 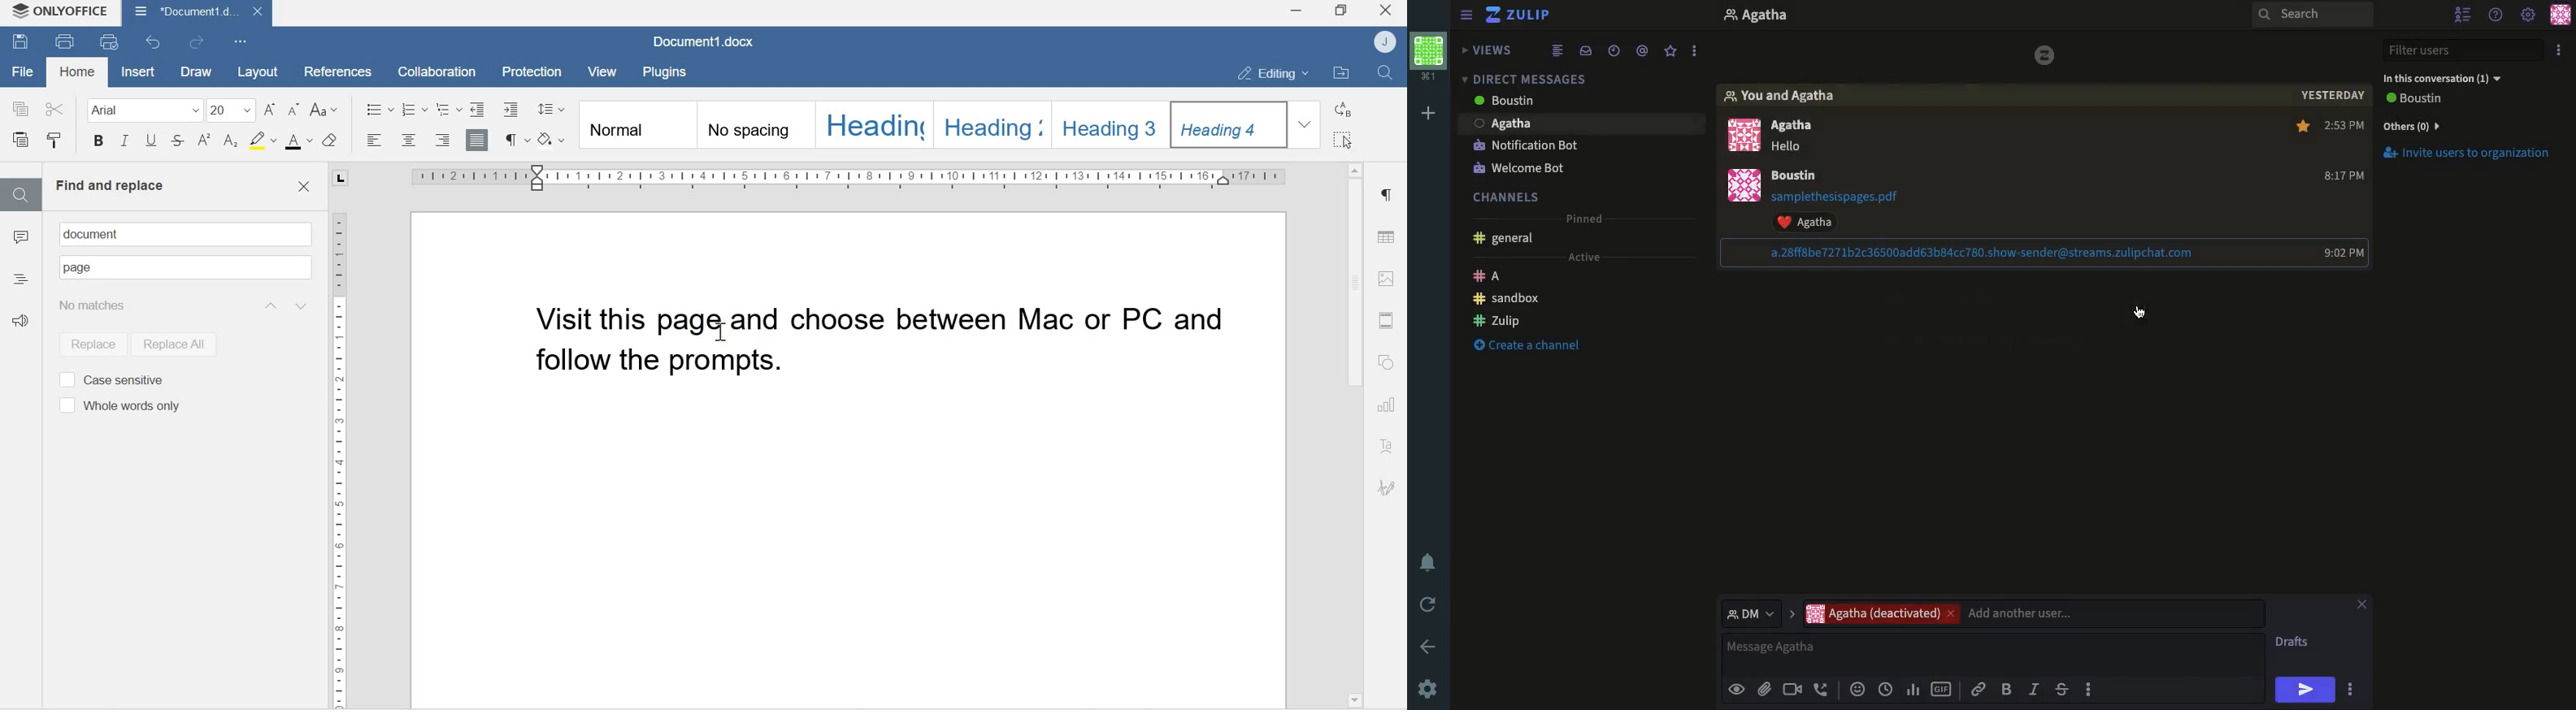 I want to click on Decrease indent, so click(x=478, y=108).